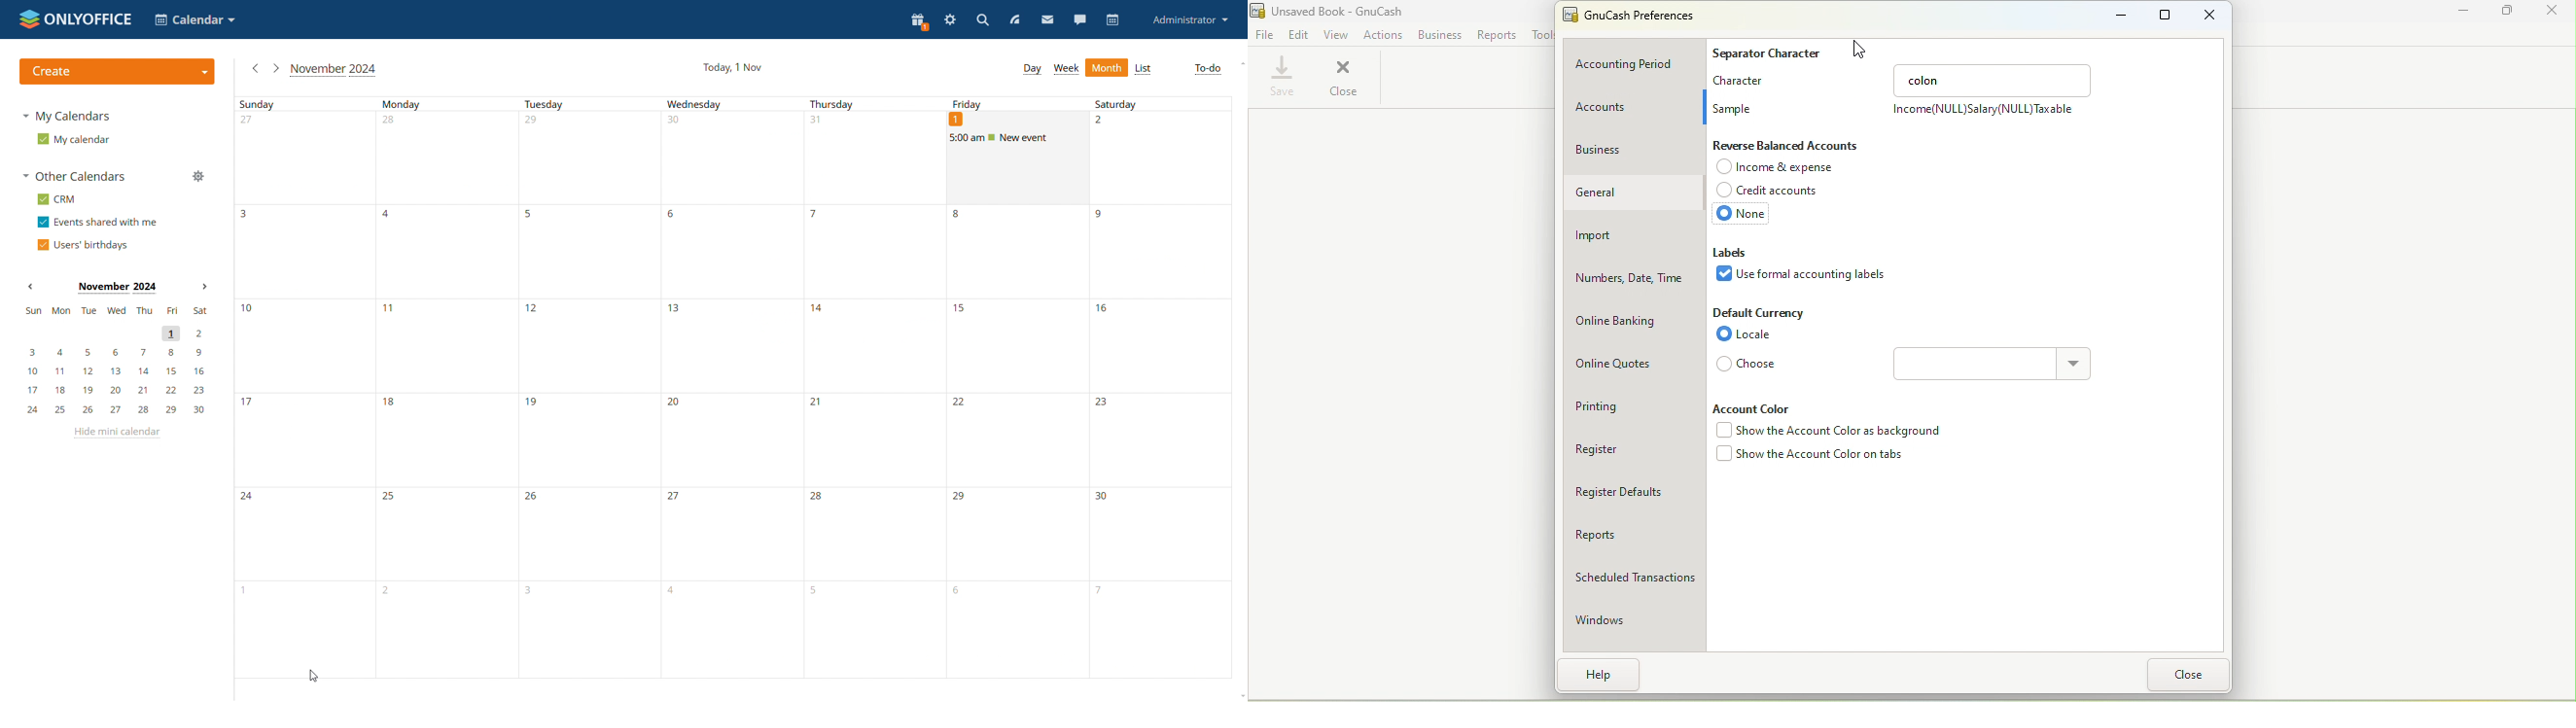  I want to click on crm, so click(60, 200).